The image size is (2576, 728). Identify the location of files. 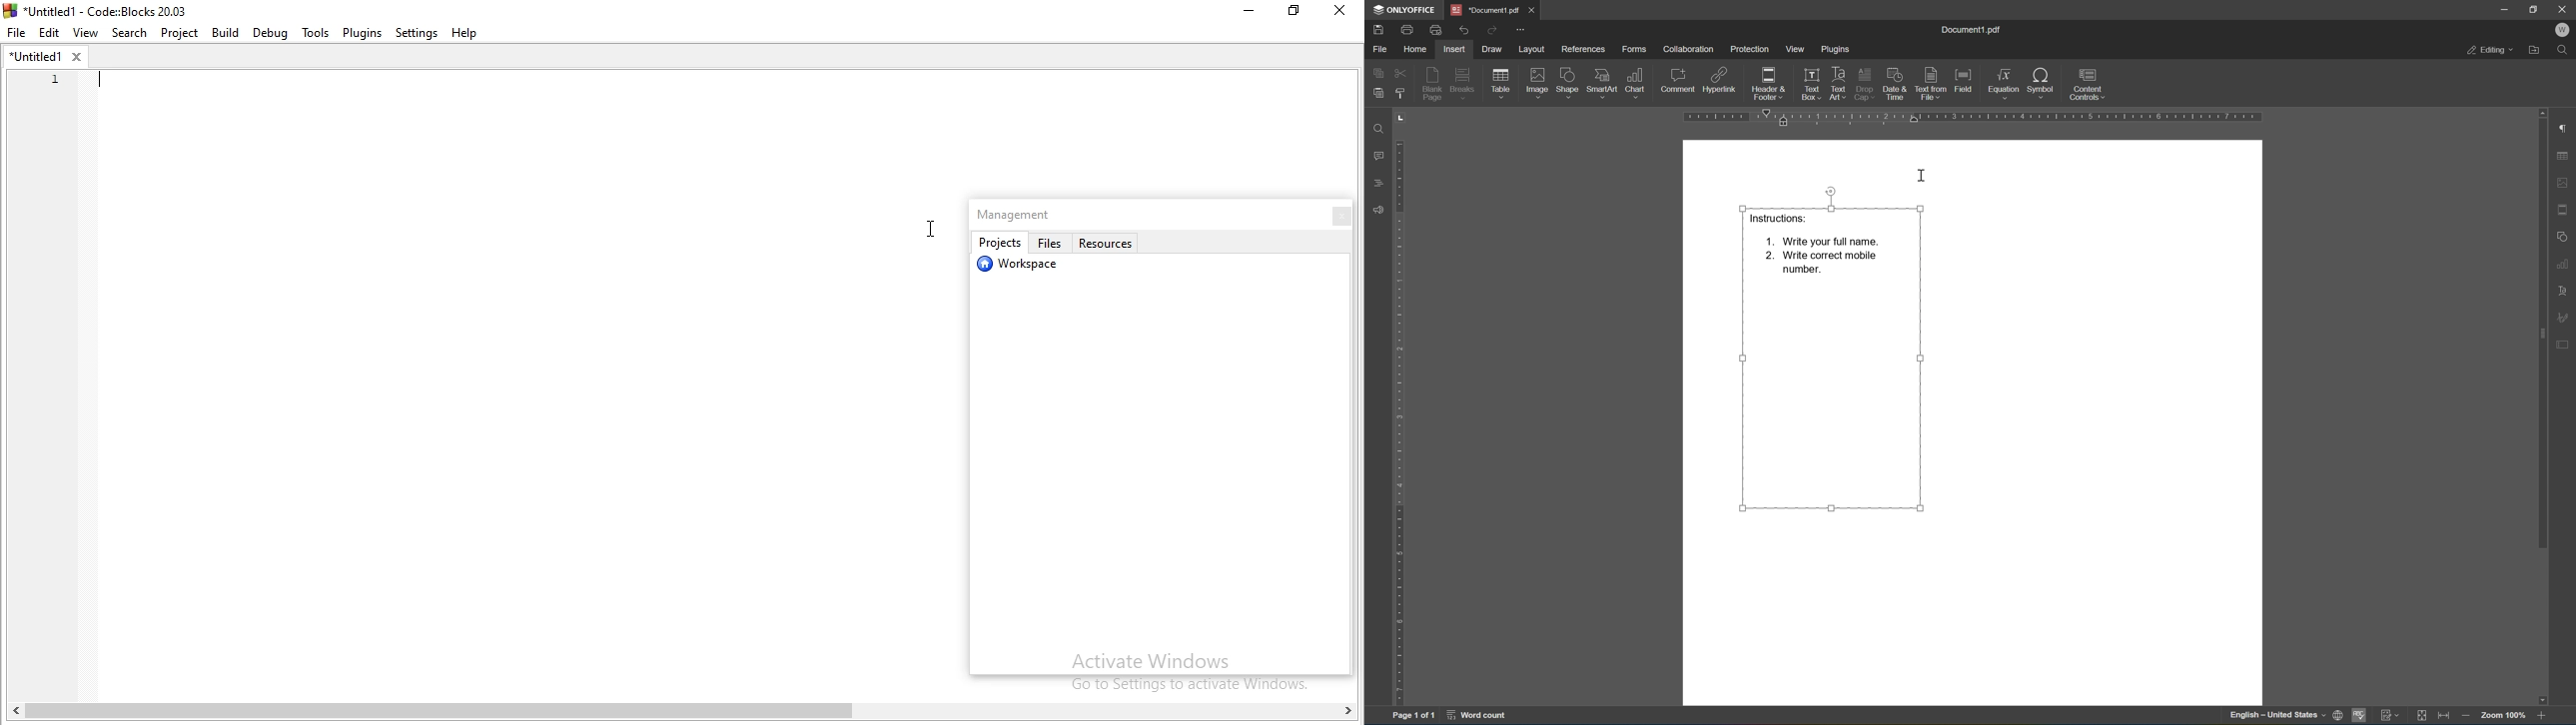
(1052, 243).